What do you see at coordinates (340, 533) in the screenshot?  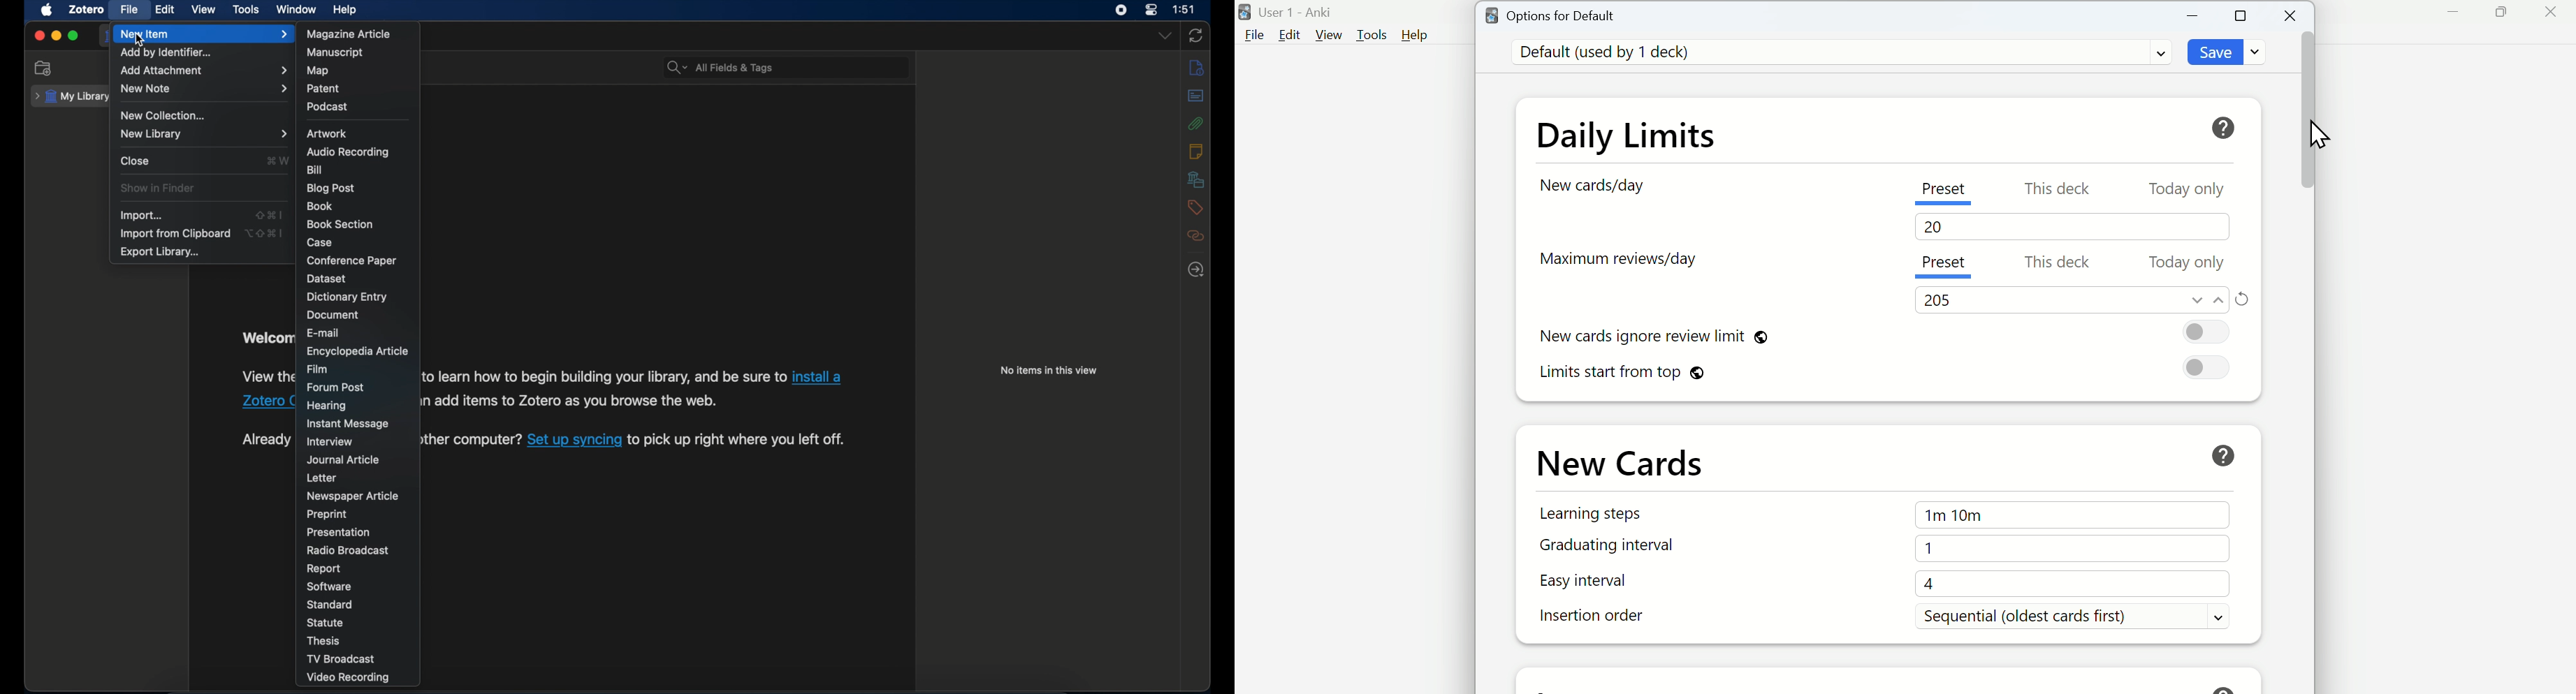 I see `presentation` at bounding box center [340, 533].